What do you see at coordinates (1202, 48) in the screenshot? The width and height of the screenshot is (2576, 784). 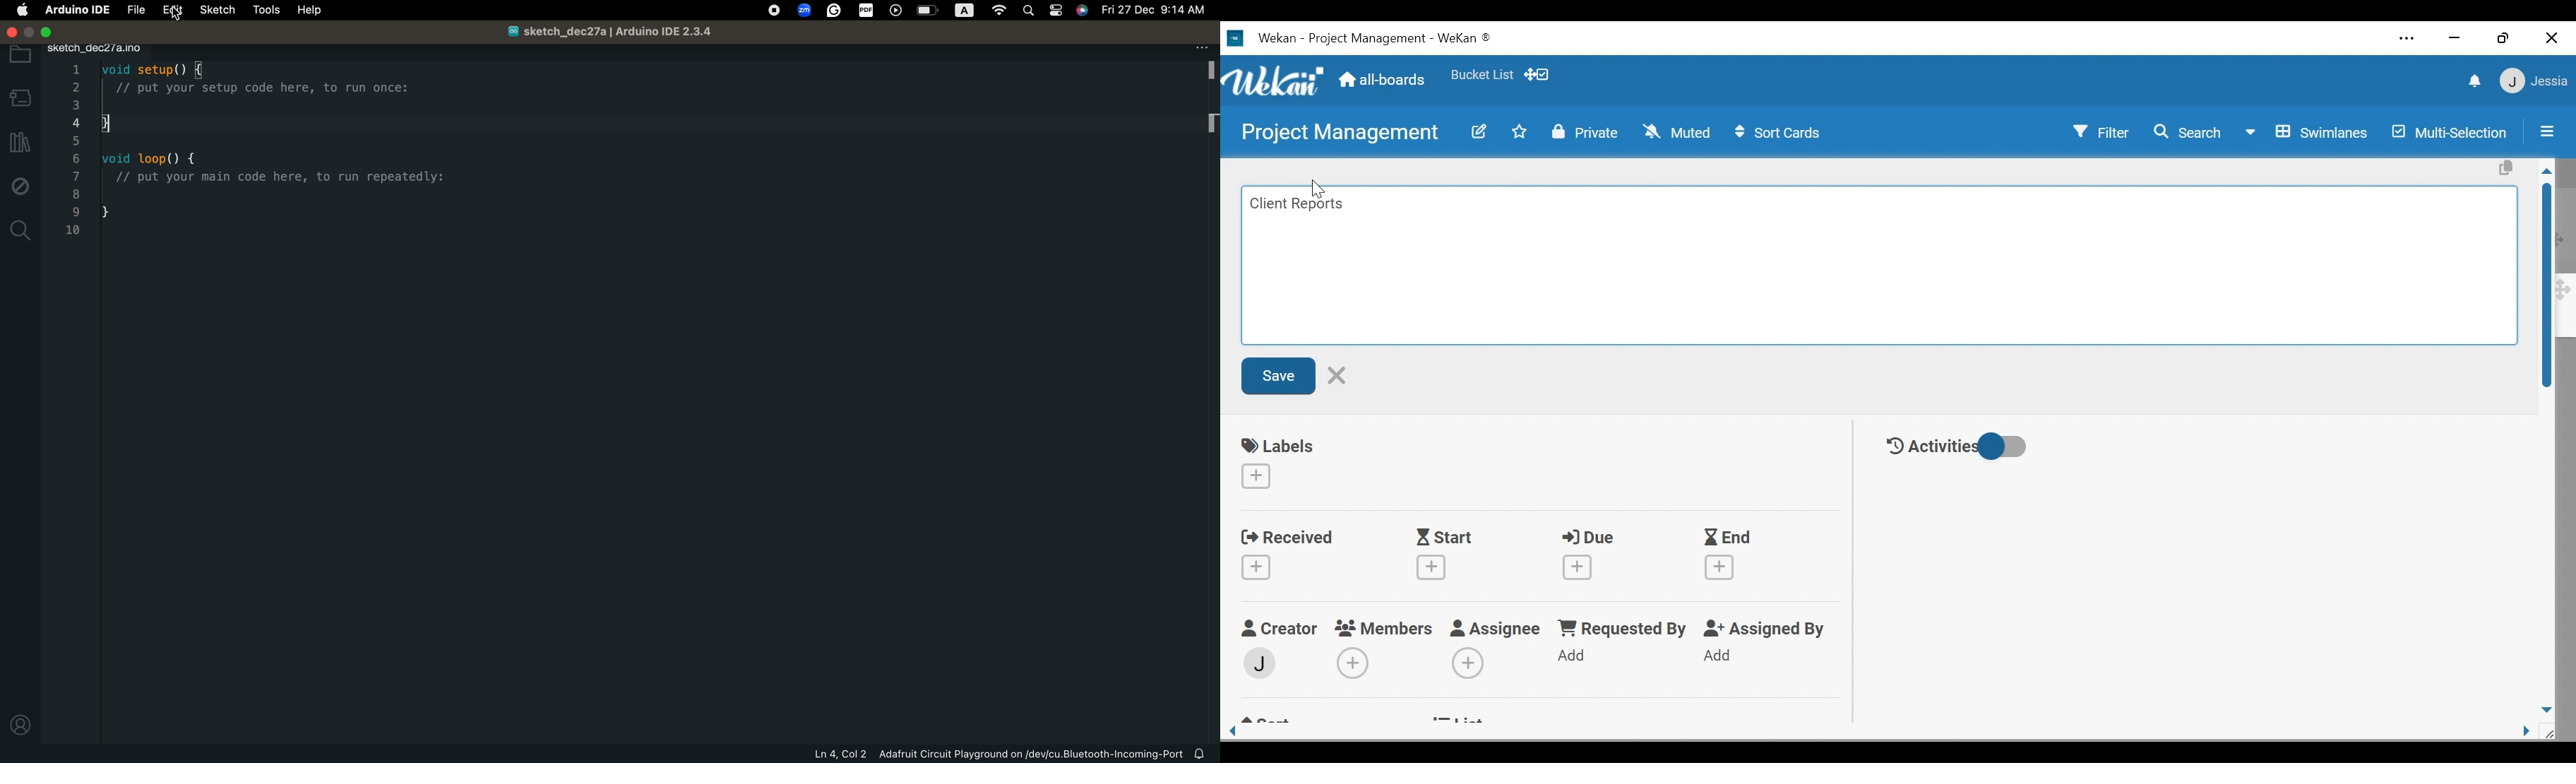 I see `file setting` at bounding box center [1202, 48].